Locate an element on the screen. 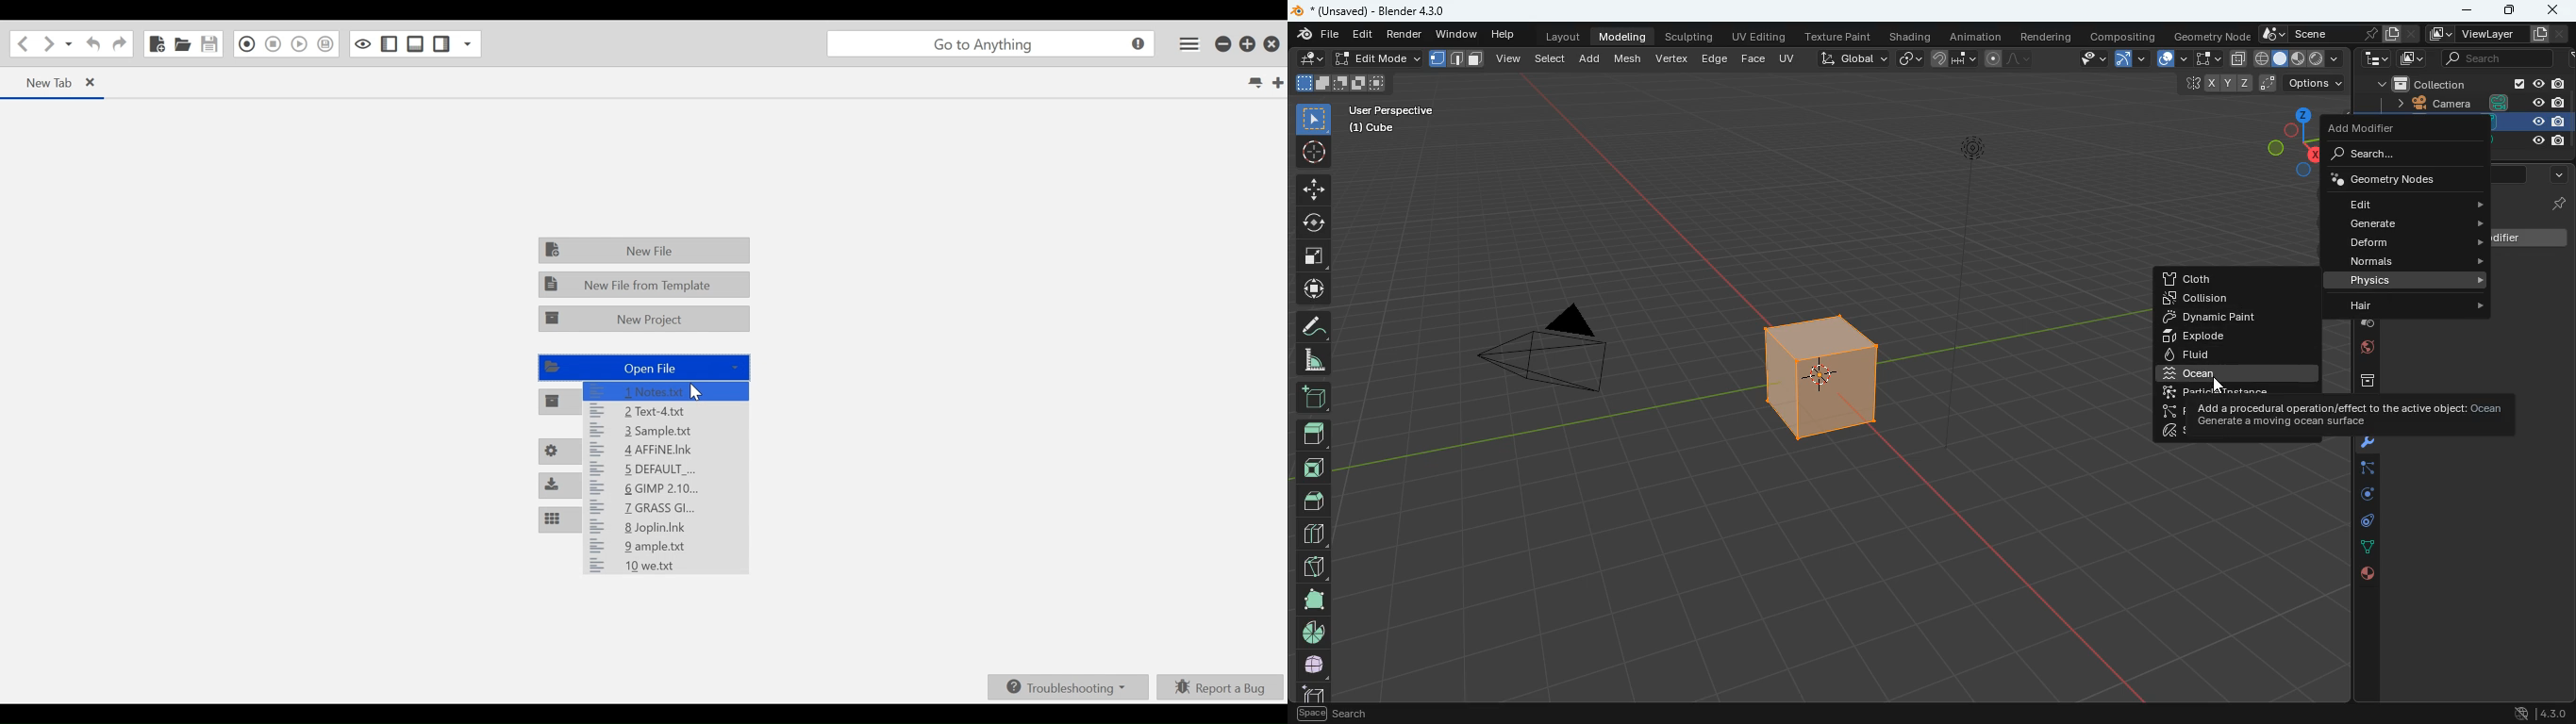  move is located at coordinates (1313, 288).